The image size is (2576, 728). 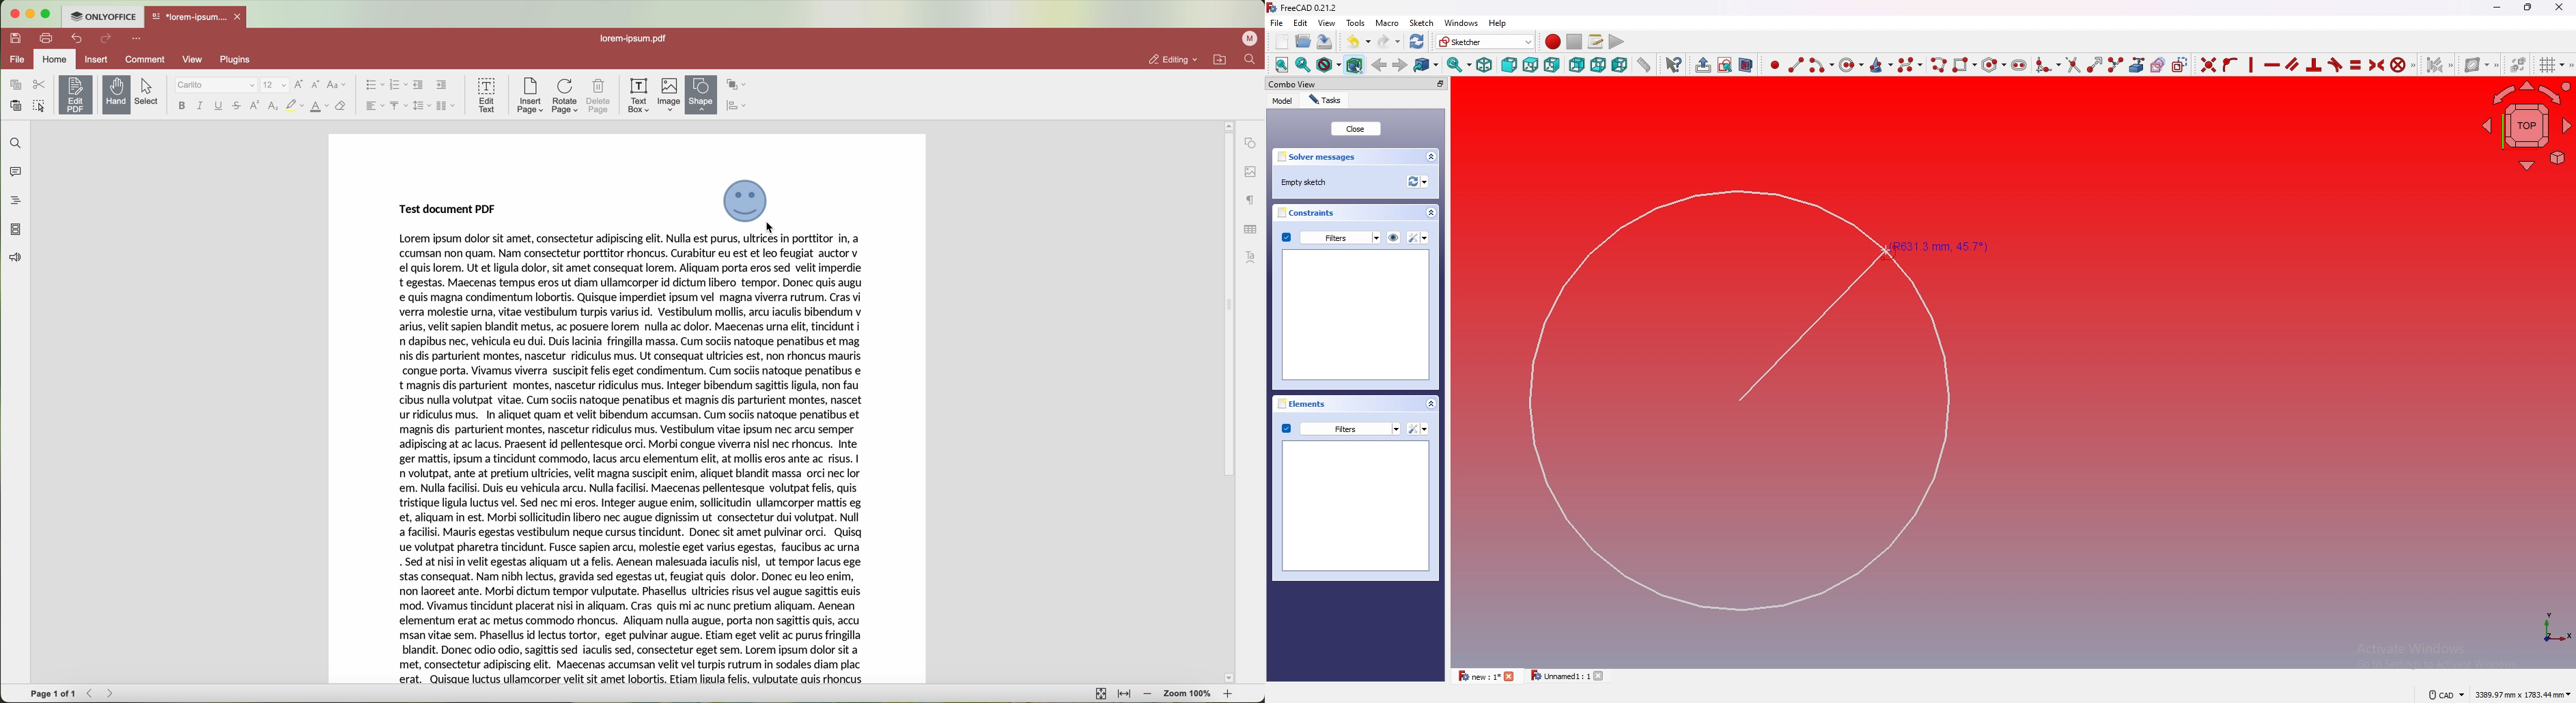 I want to click on rotate page, so click(x=566, y=96).